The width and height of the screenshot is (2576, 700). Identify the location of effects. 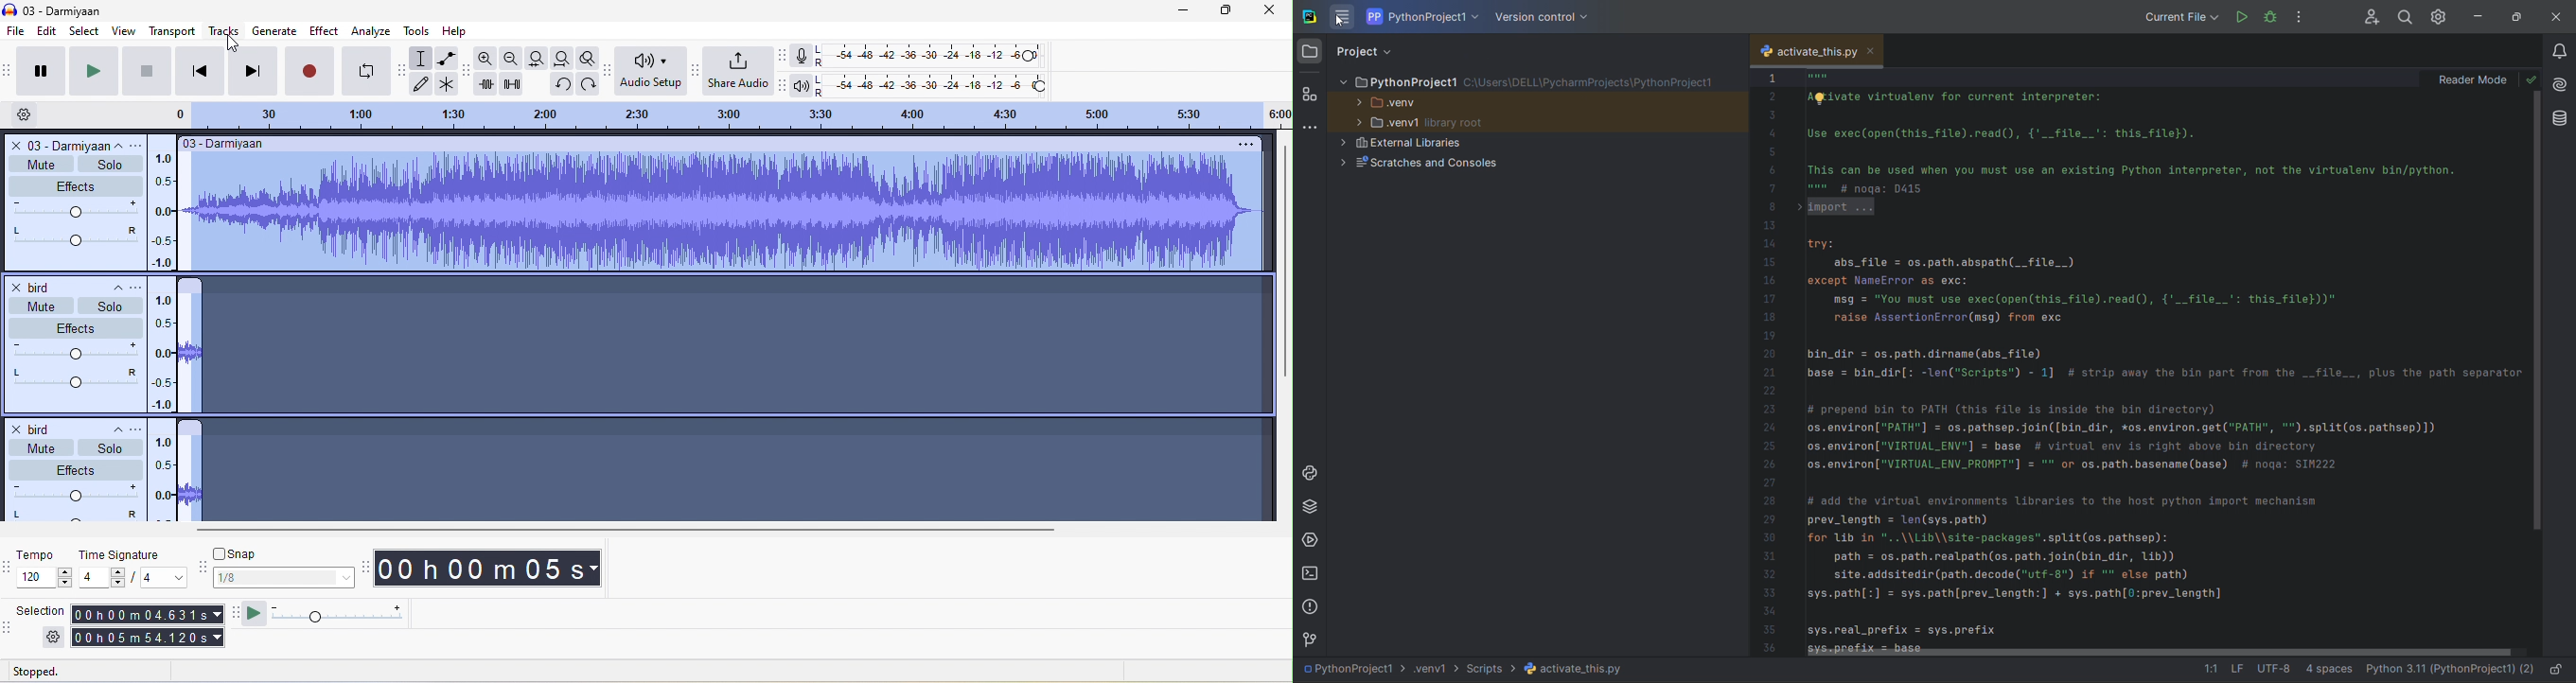
(77, 469).